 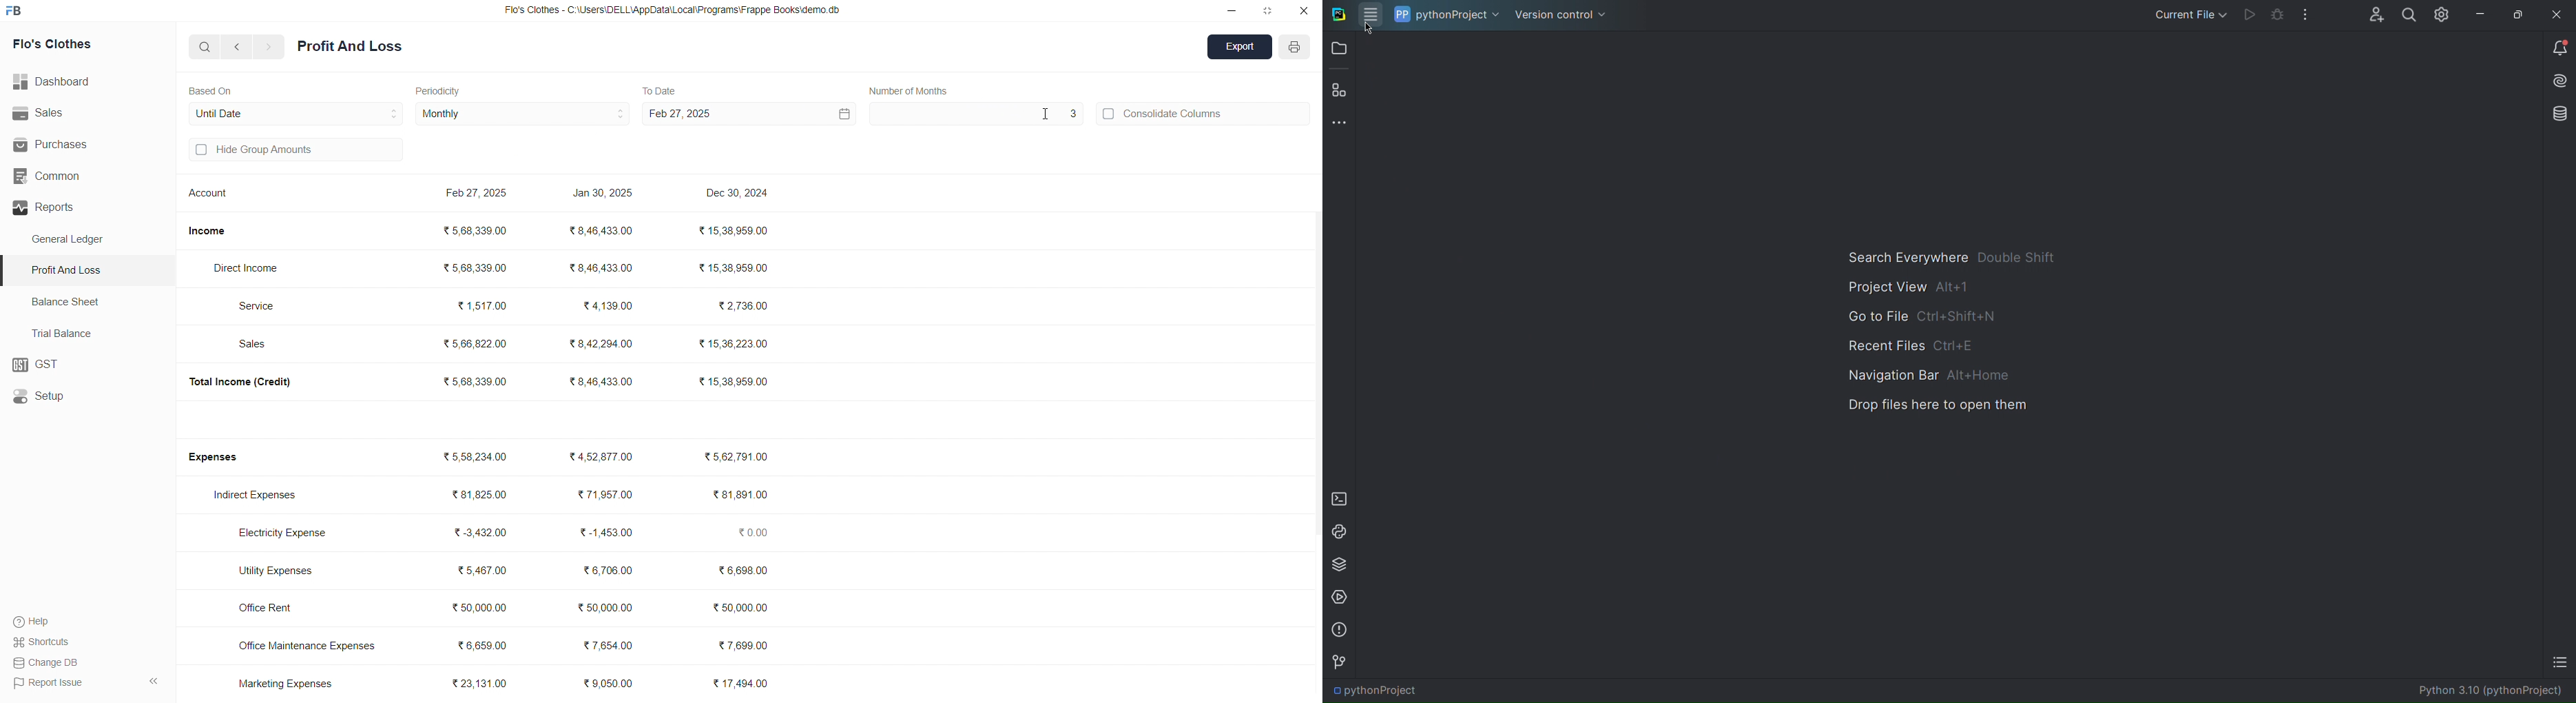 What do you see at coordinates (600, 344) in the screenshot?
I see `₹8,42,294.00` at bounding box center [600, 344].